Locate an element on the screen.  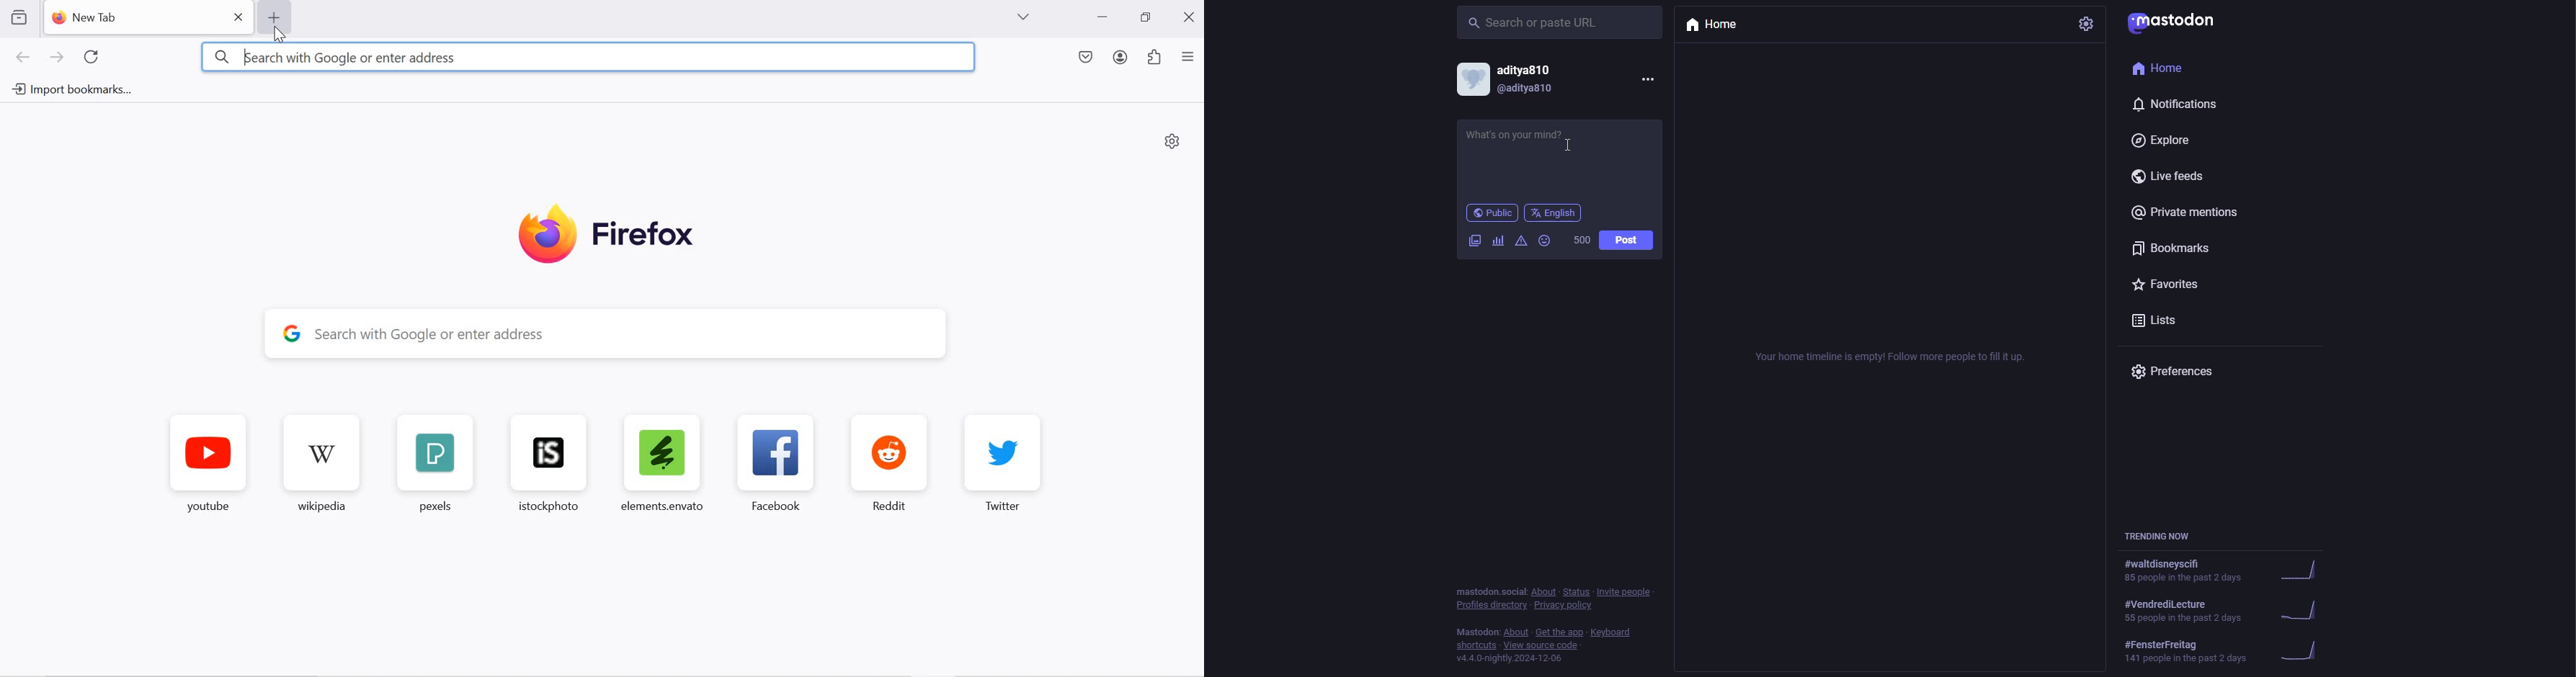
application menu is located at coordinates (1188, 58).